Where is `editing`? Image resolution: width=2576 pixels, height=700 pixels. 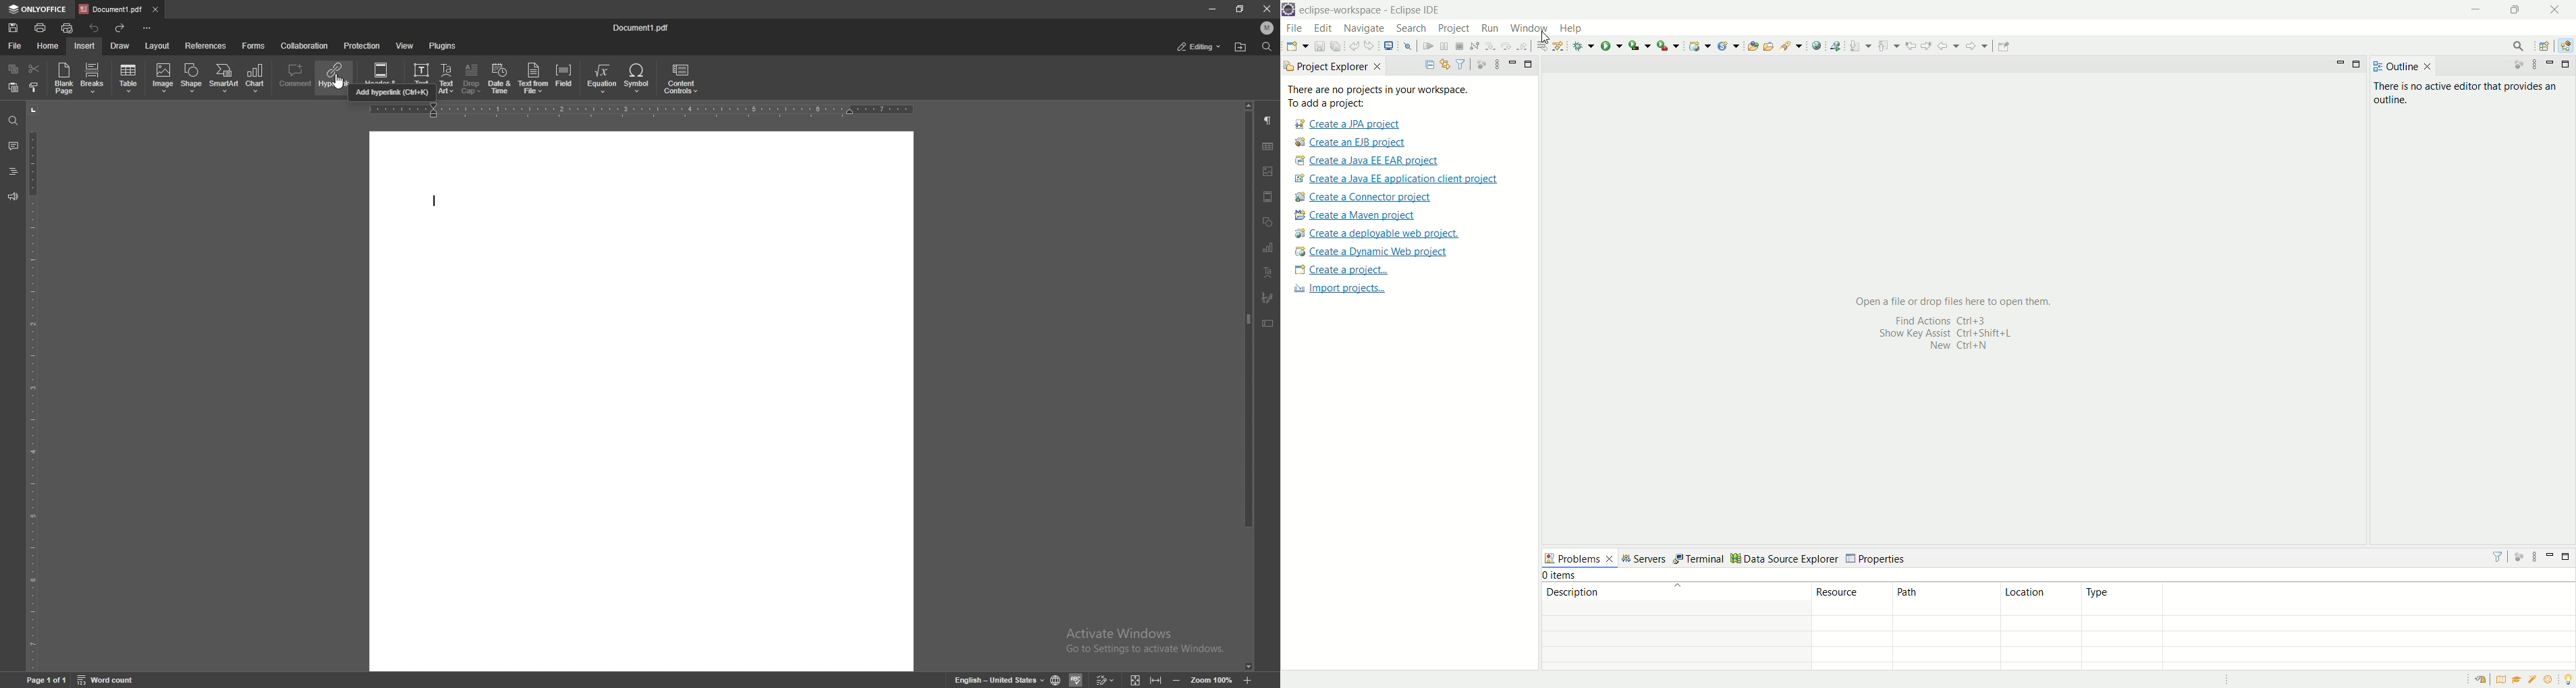
editing is located at coordinates (1198, 47).